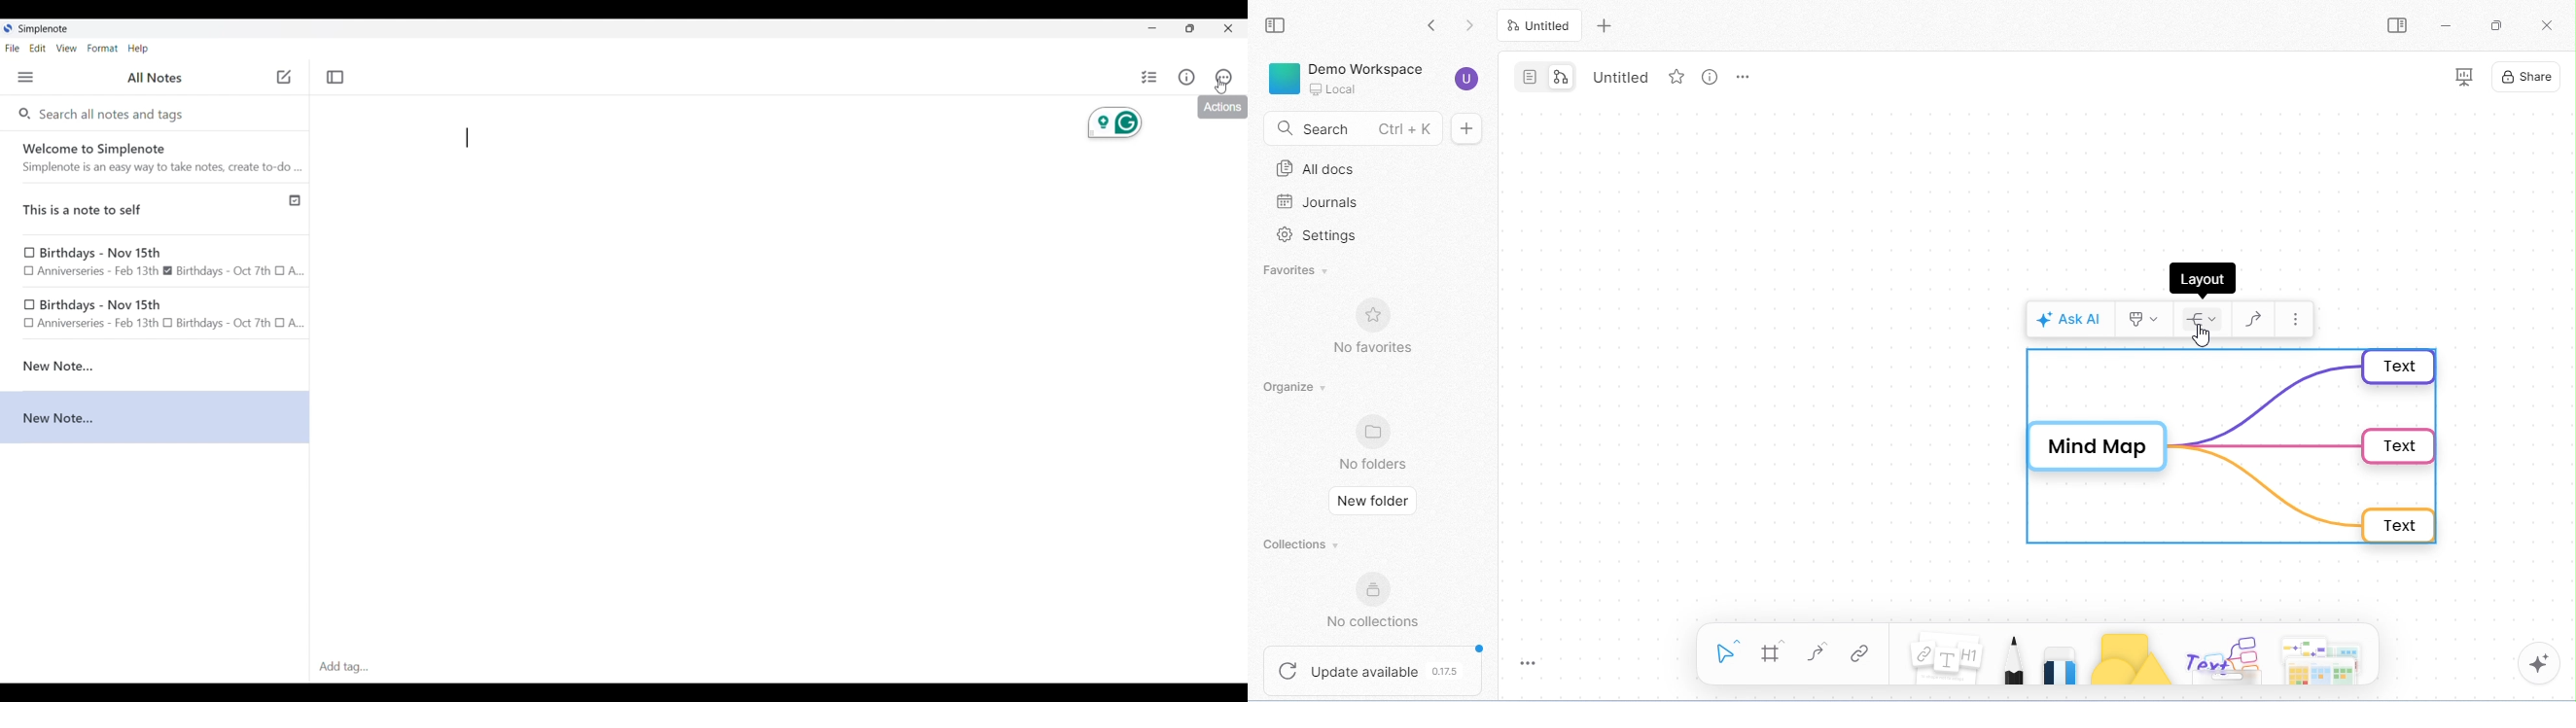  What do you see at coordinates (1294, 388) in the screenshot?
I see `organize` at bounding box center [1294, 388].